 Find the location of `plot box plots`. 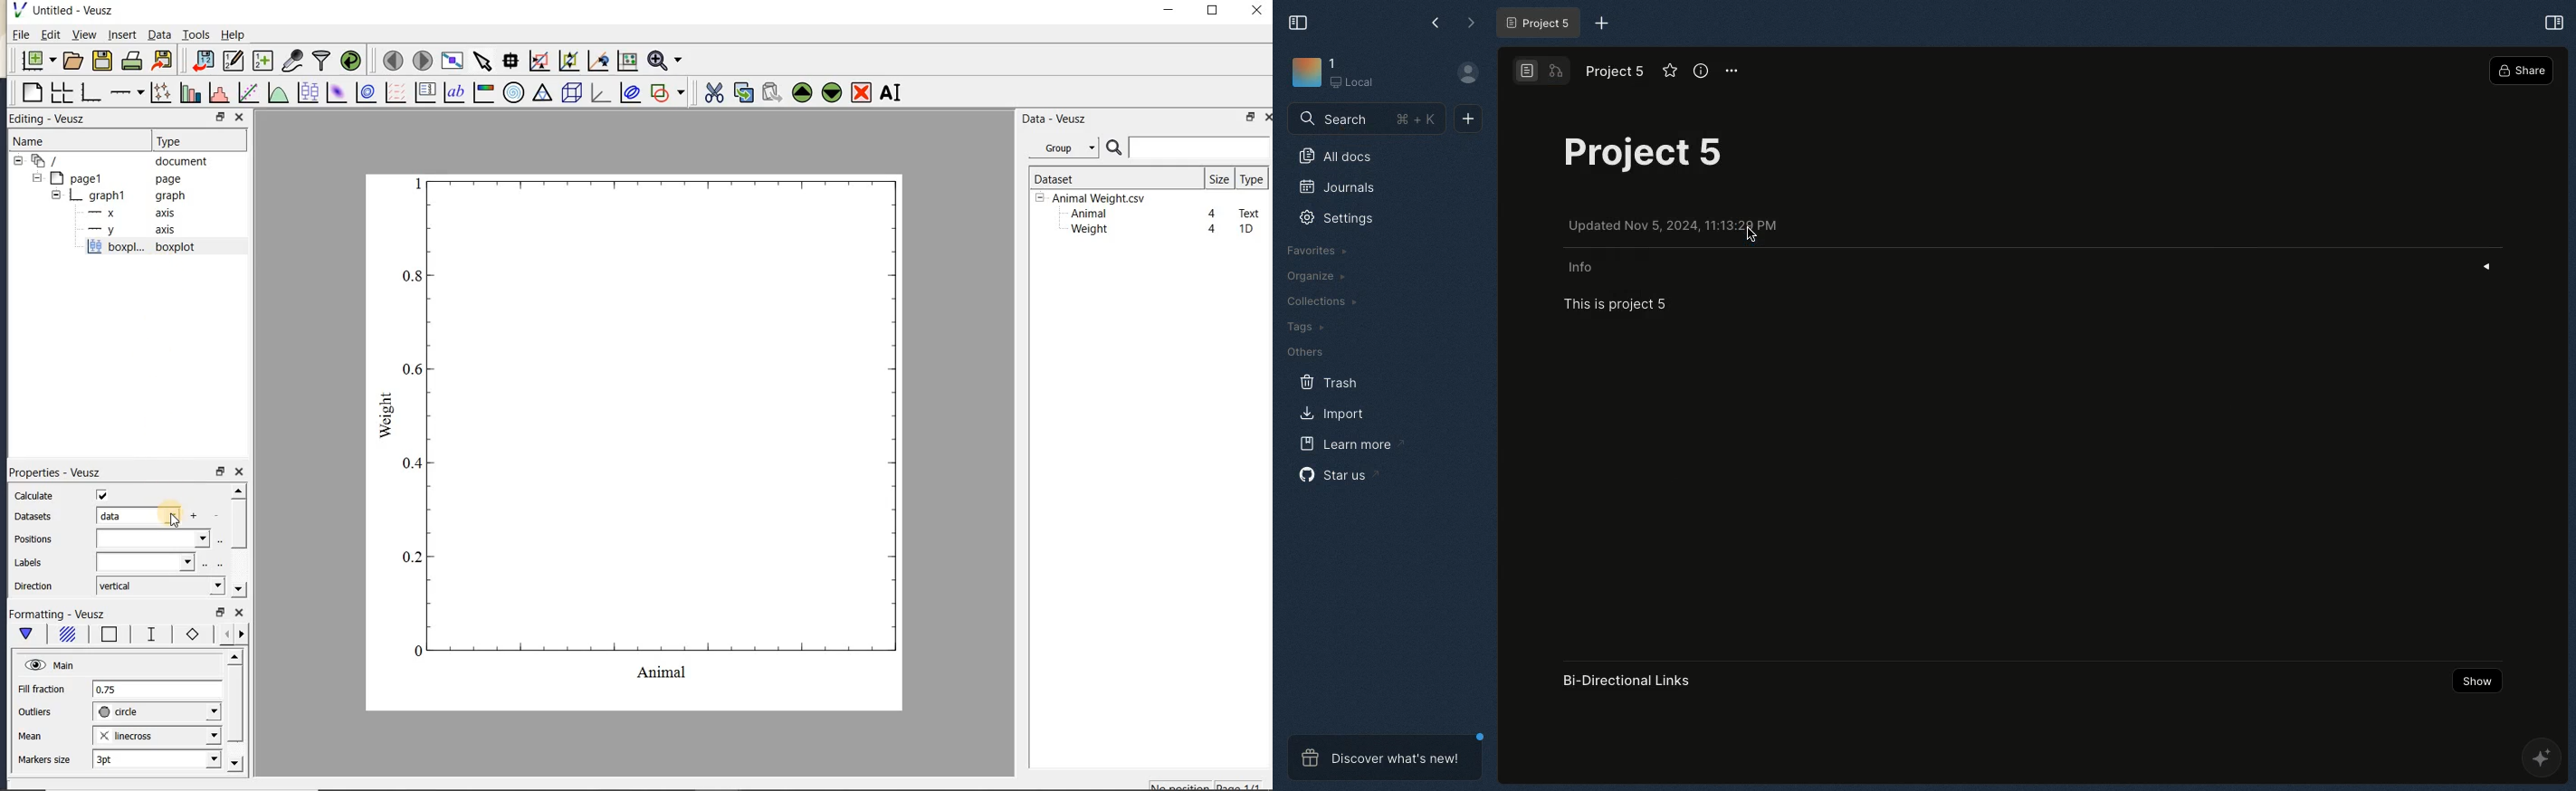

plot box plots is located at coordinates (305, 93).